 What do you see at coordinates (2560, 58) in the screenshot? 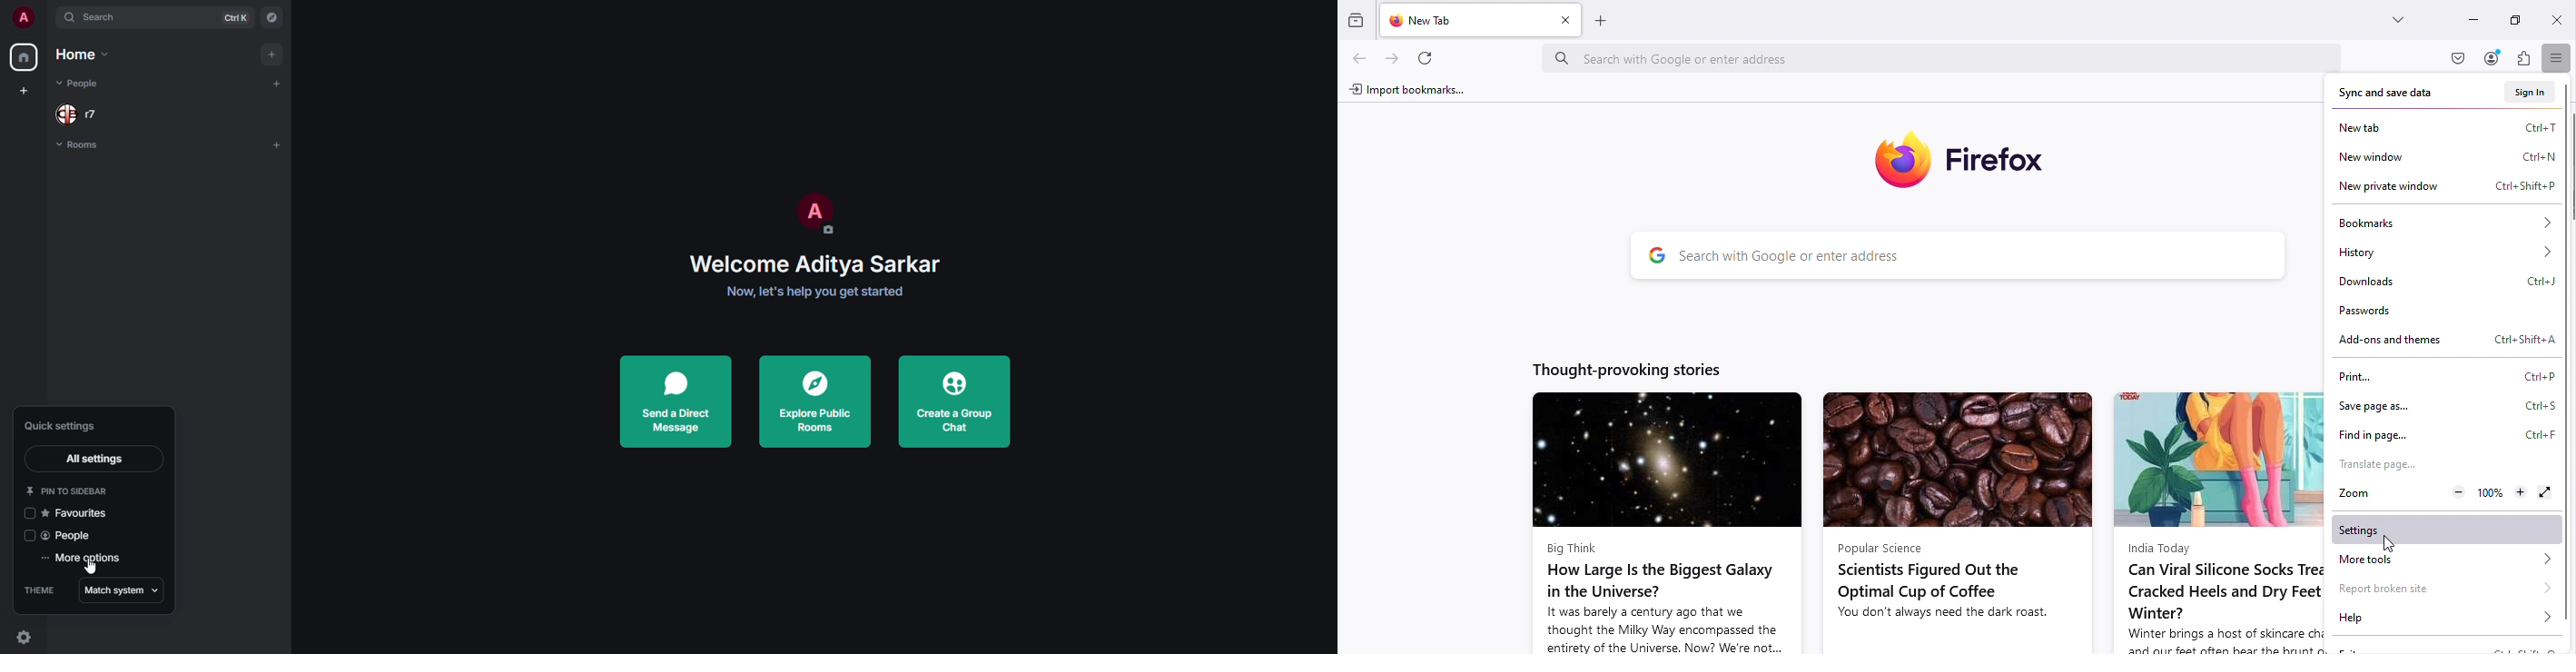
I see `Open application menu` at bounding box center [2560, 58].